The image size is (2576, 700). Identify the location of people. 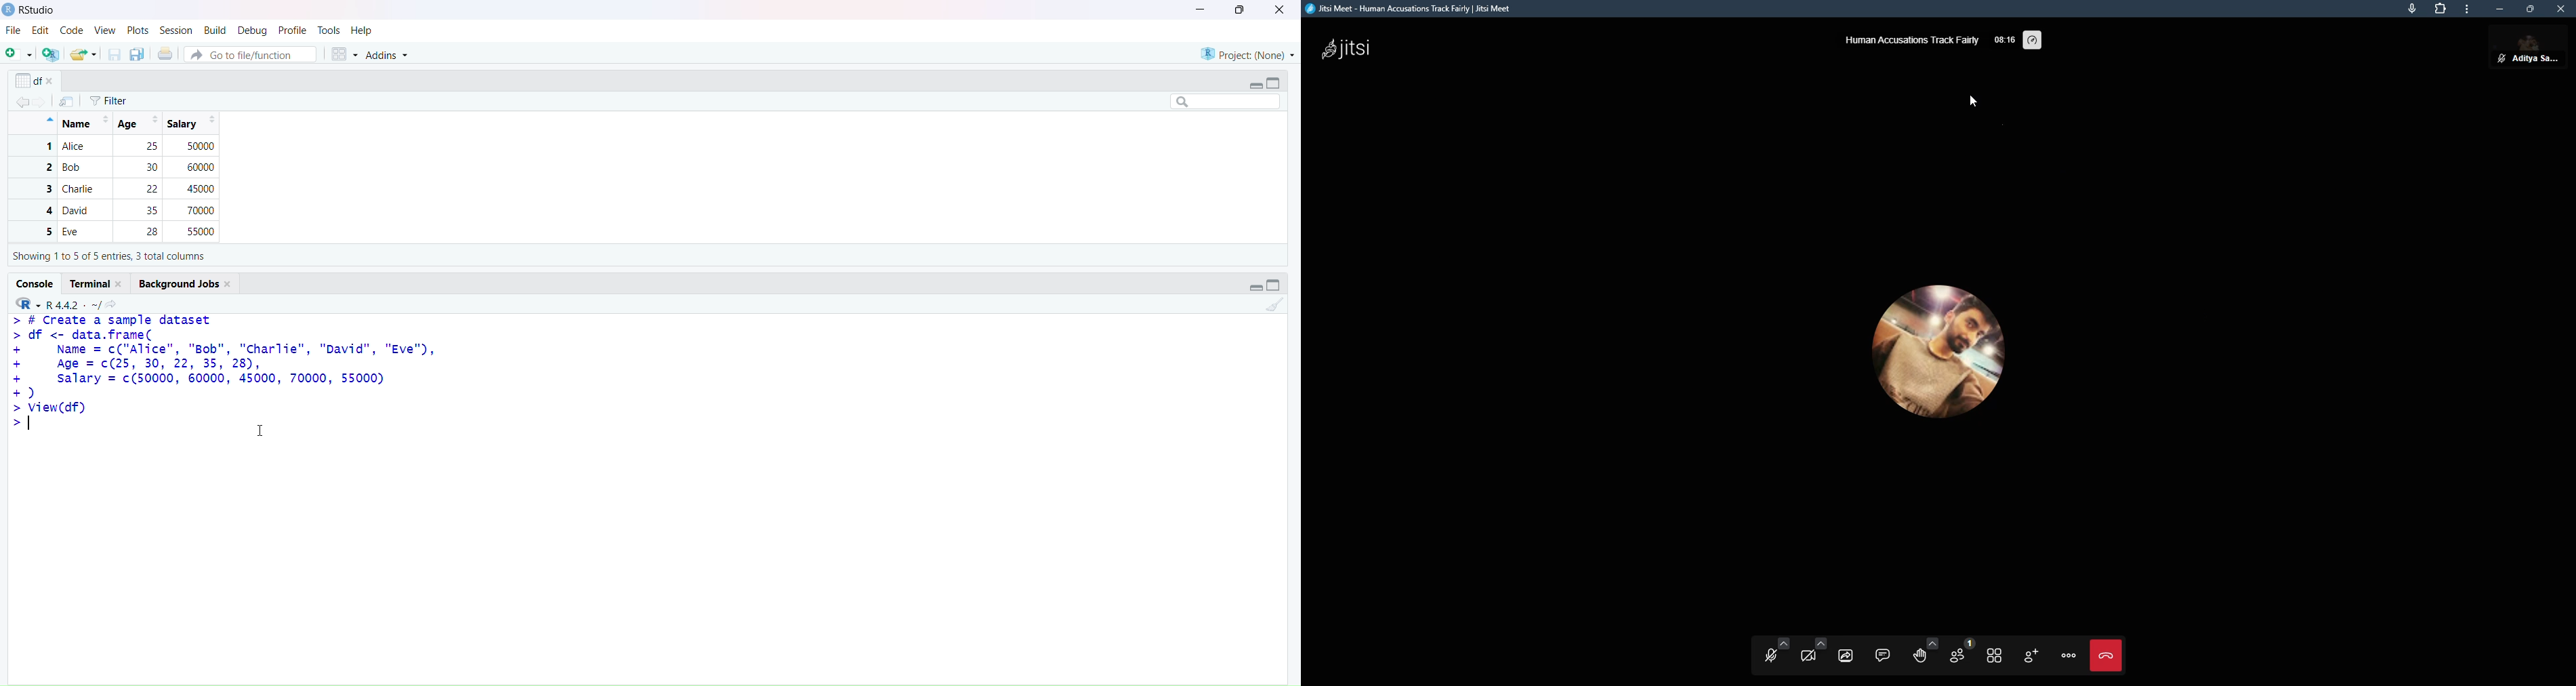
(1961, 652).